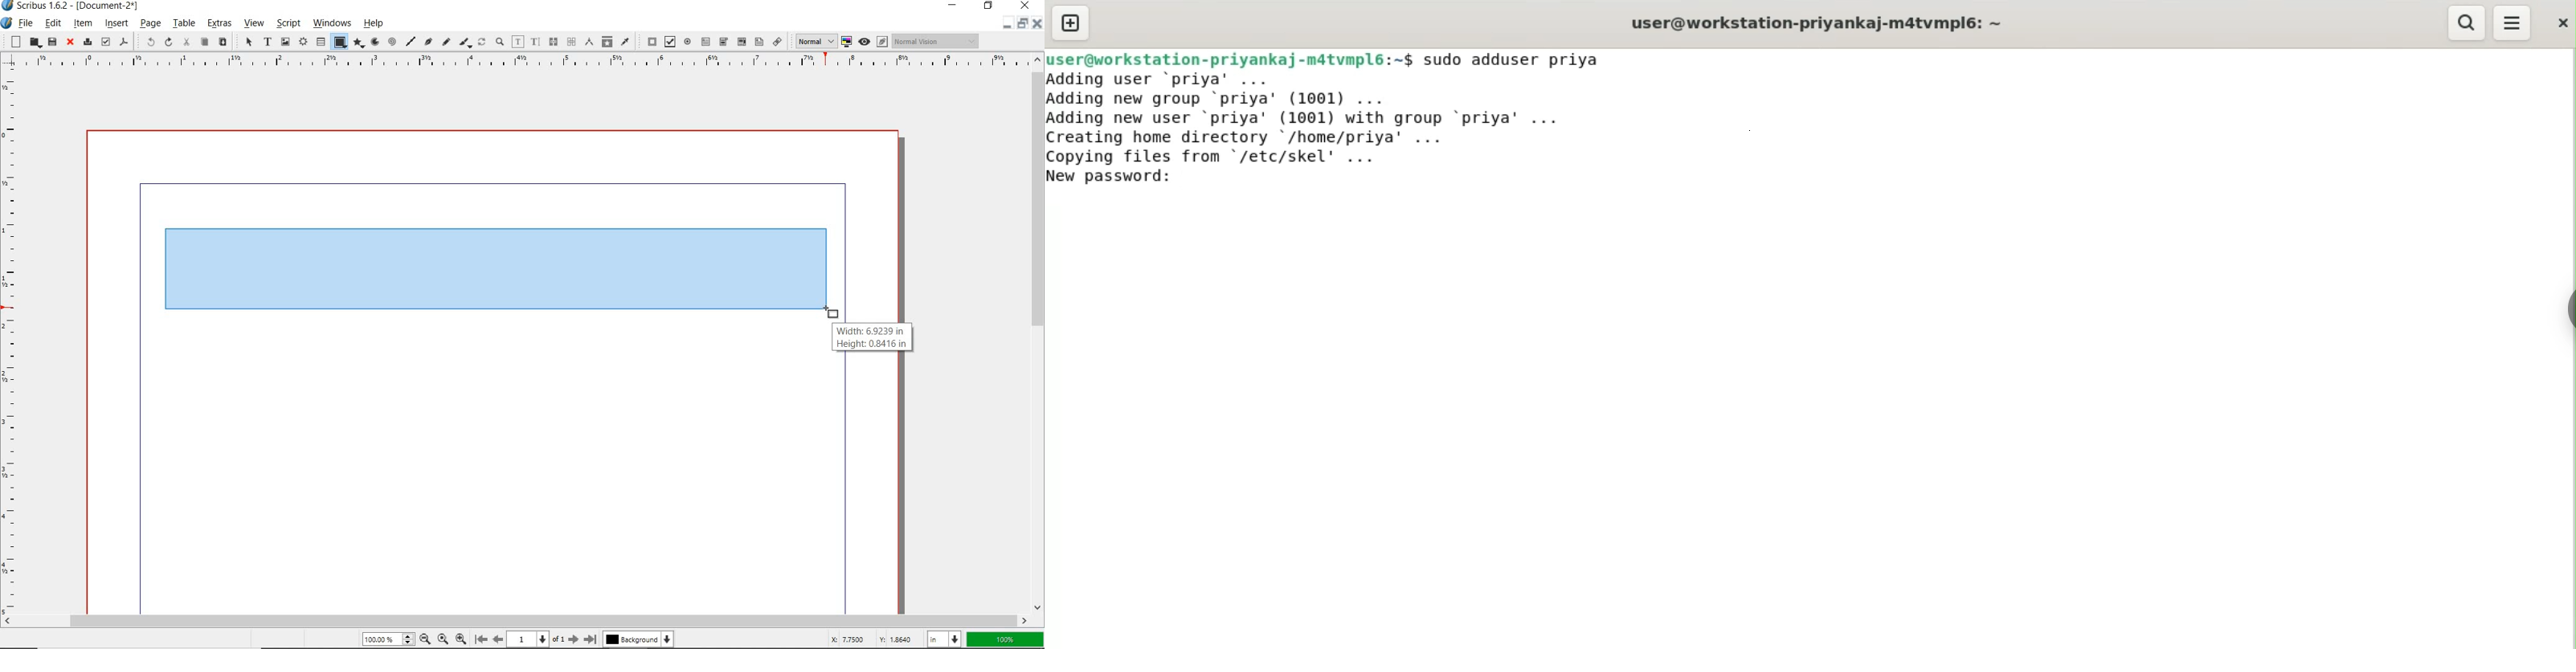 Image resolution: width=2576 pixels, height=672 pixels. What do you see at coordinates (392, 639) in the screenshot?
I see `zoom level` at bounding box center [392, 639].